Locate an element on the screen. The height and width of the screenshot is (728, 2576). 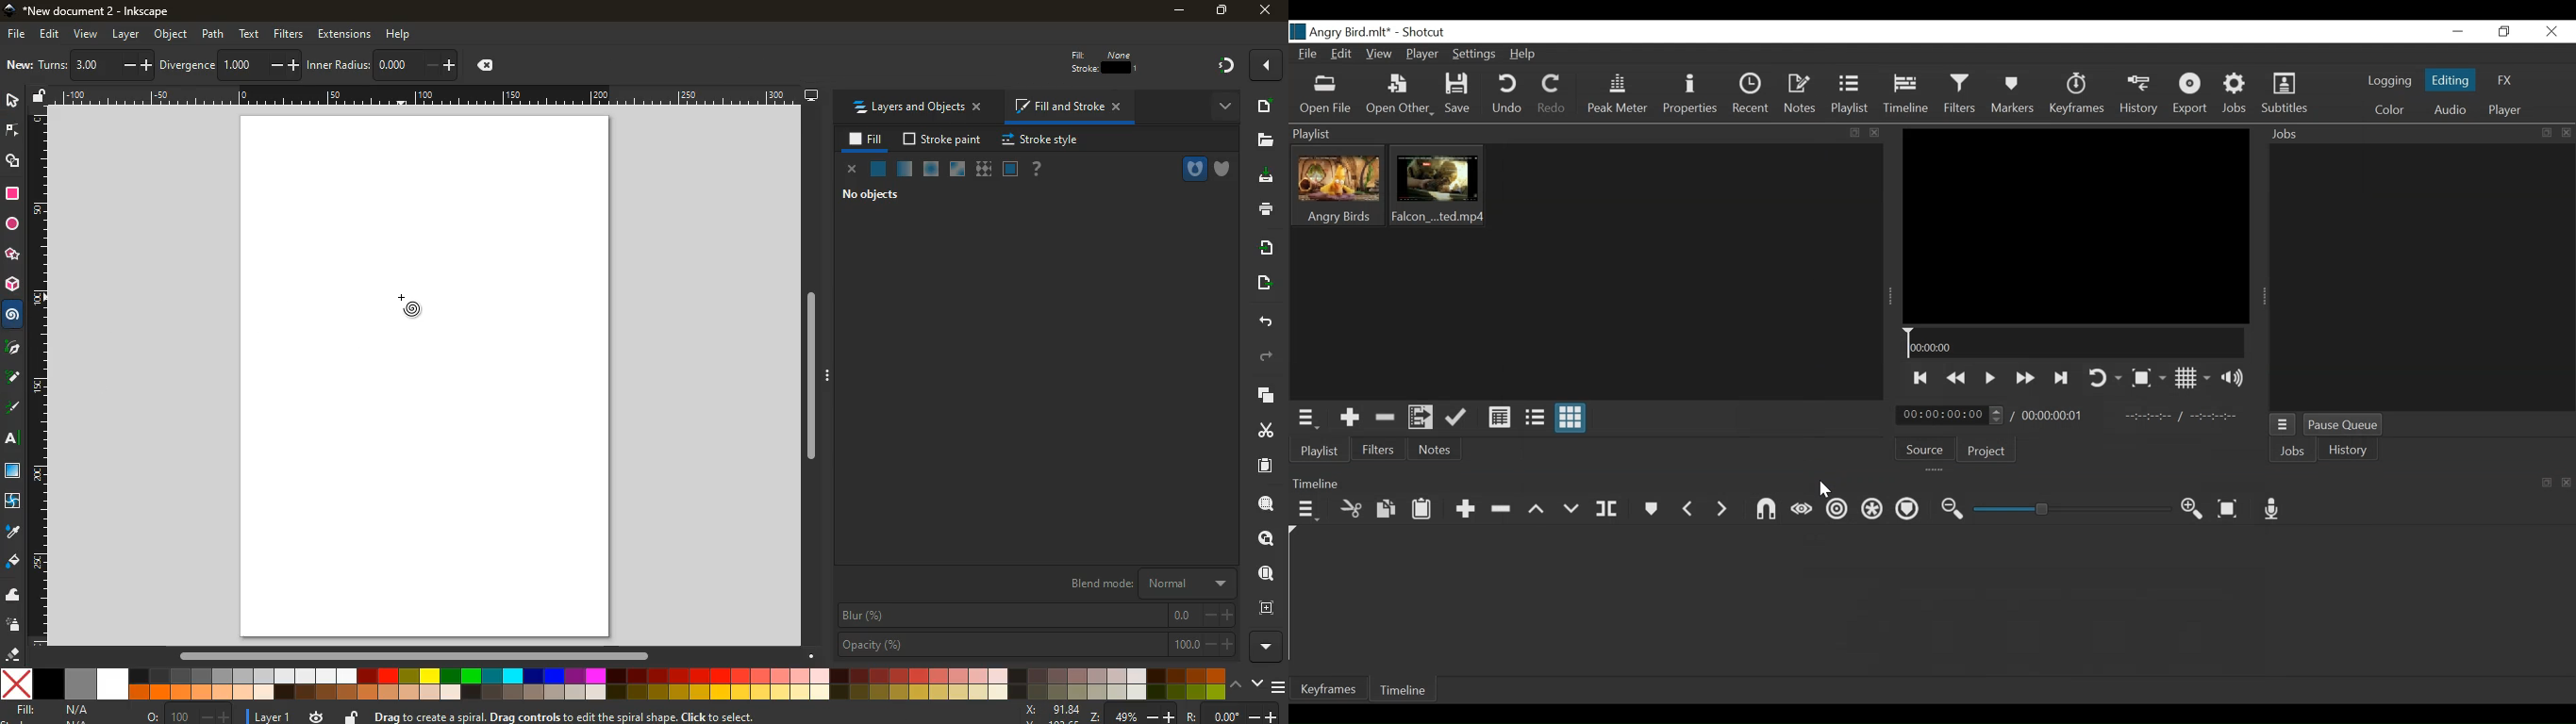
Recent is located at coordinates (1753, 95).